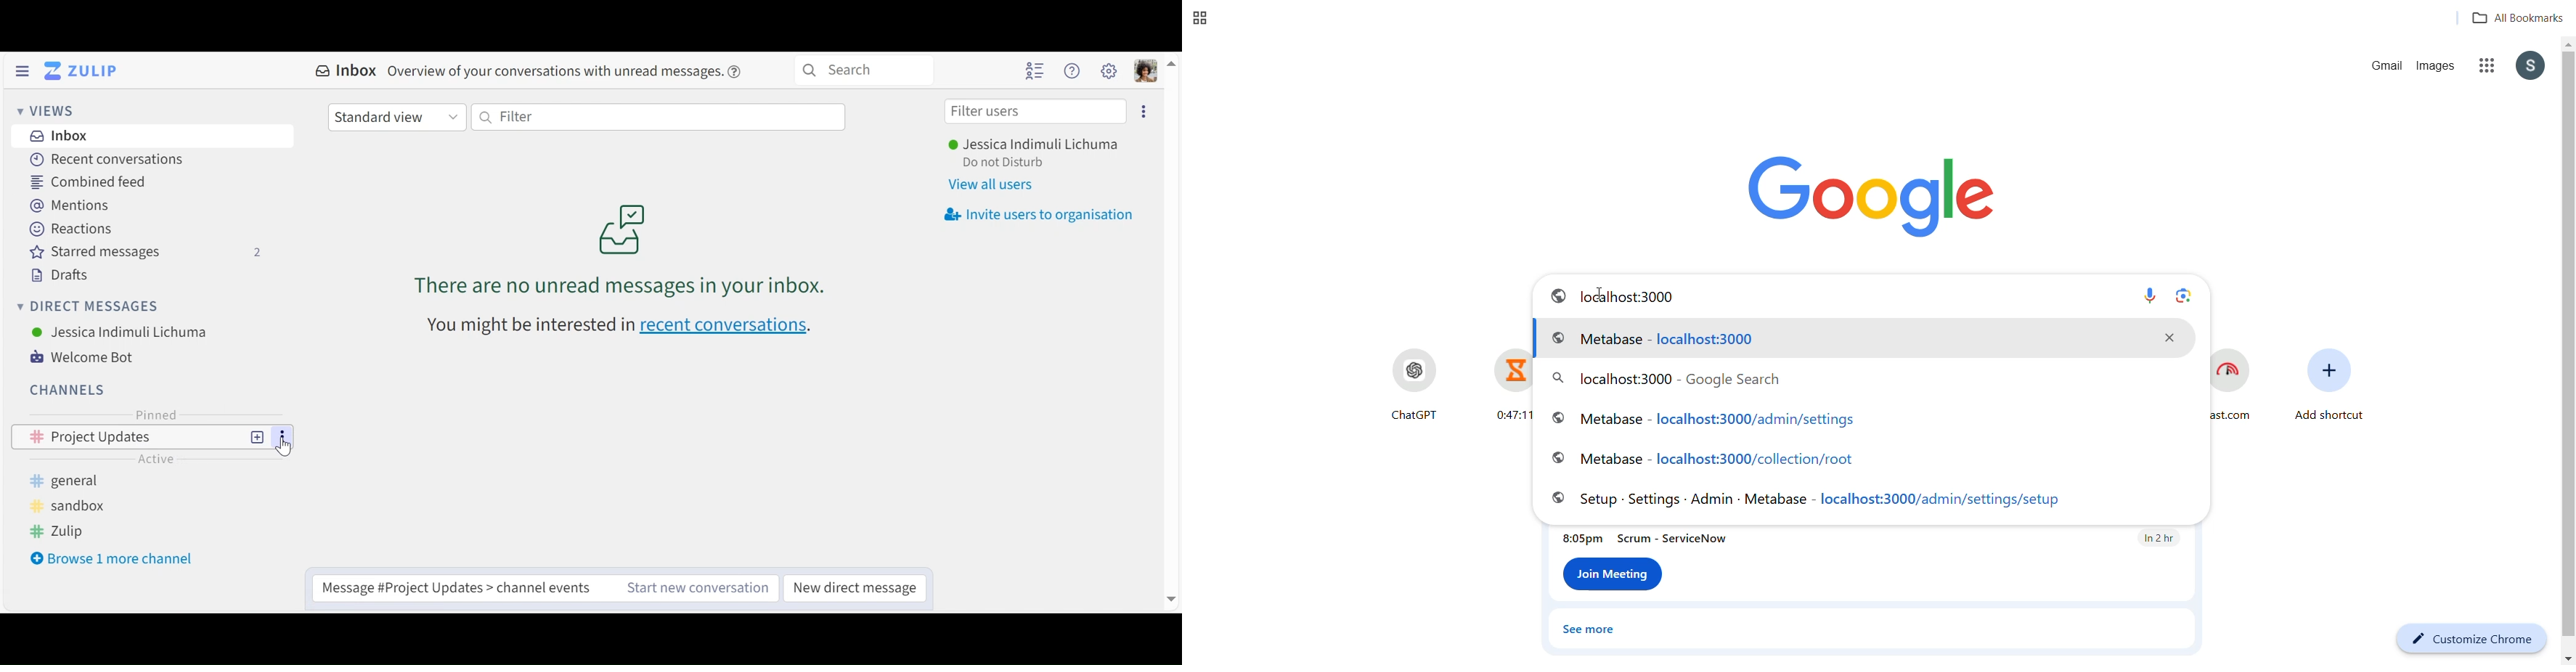 The height and width of the screenshot is (672, 2576). I want to click on Drafts, so click(58, 275).